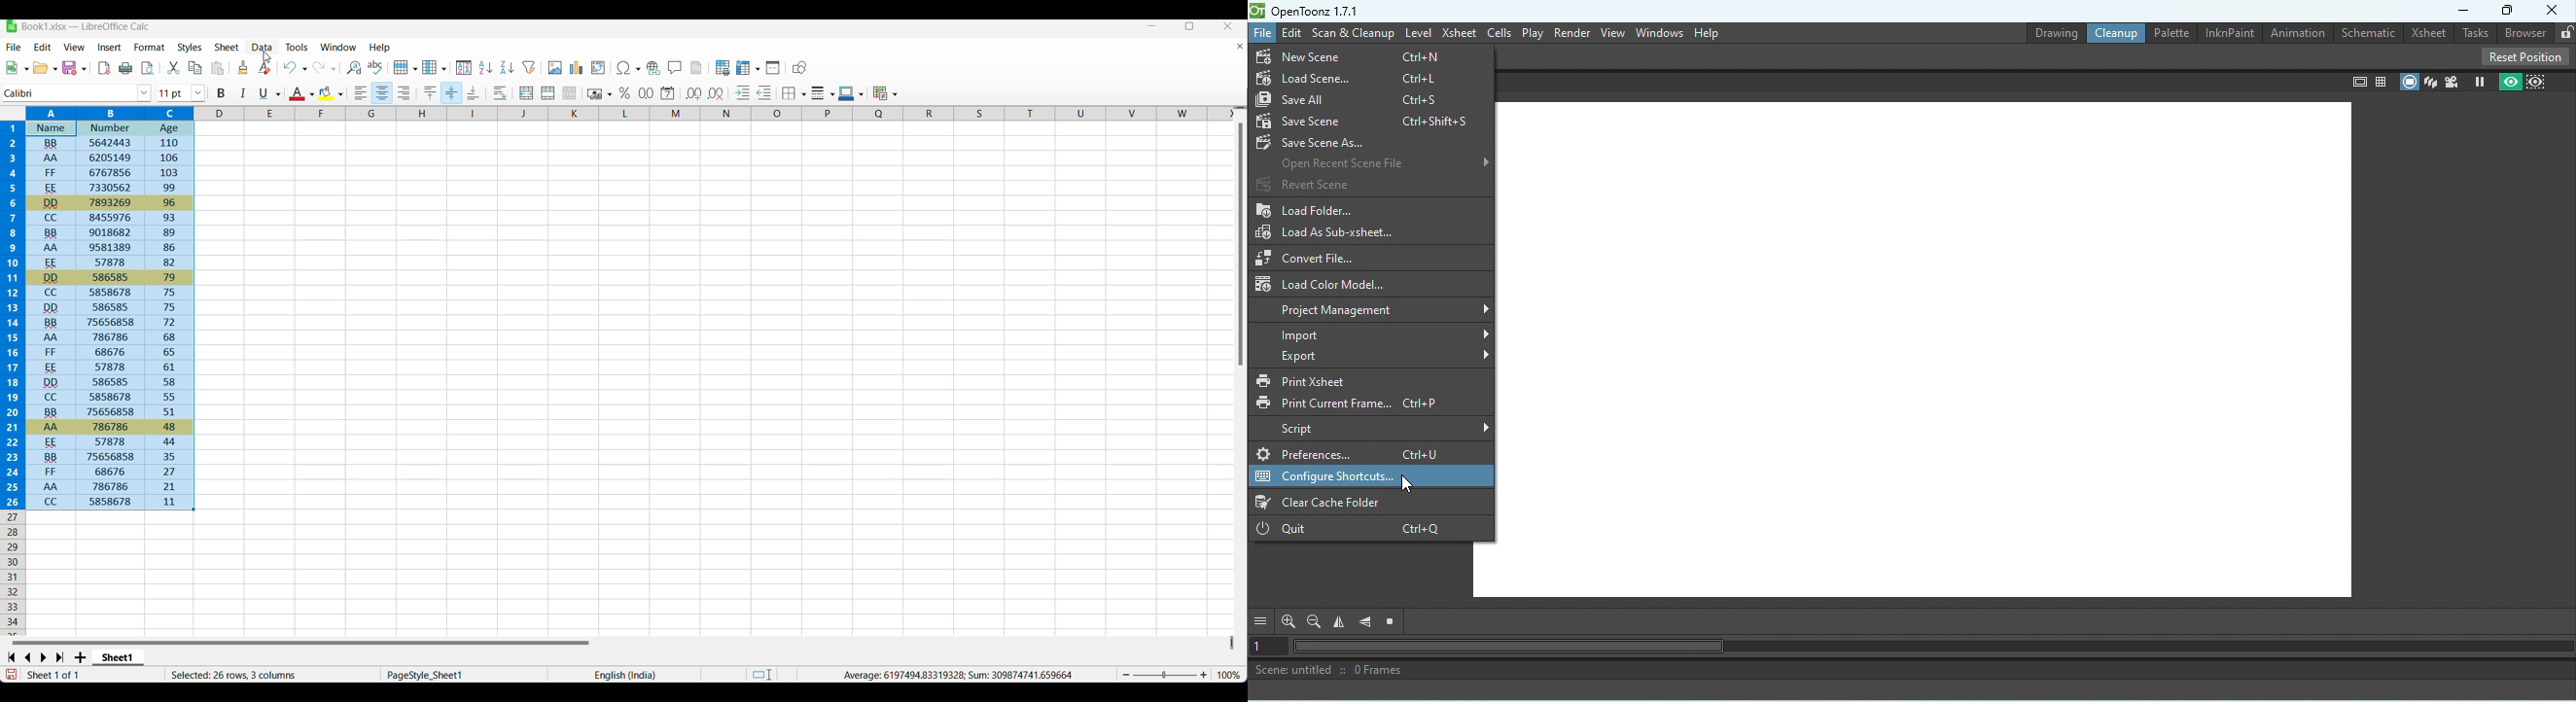 The height and width of the screenshot is (728, 2576). What do you see at coordinates (243, 67) in the screenshot?
I see `Clone formatting` at bounding box center [243, 67].